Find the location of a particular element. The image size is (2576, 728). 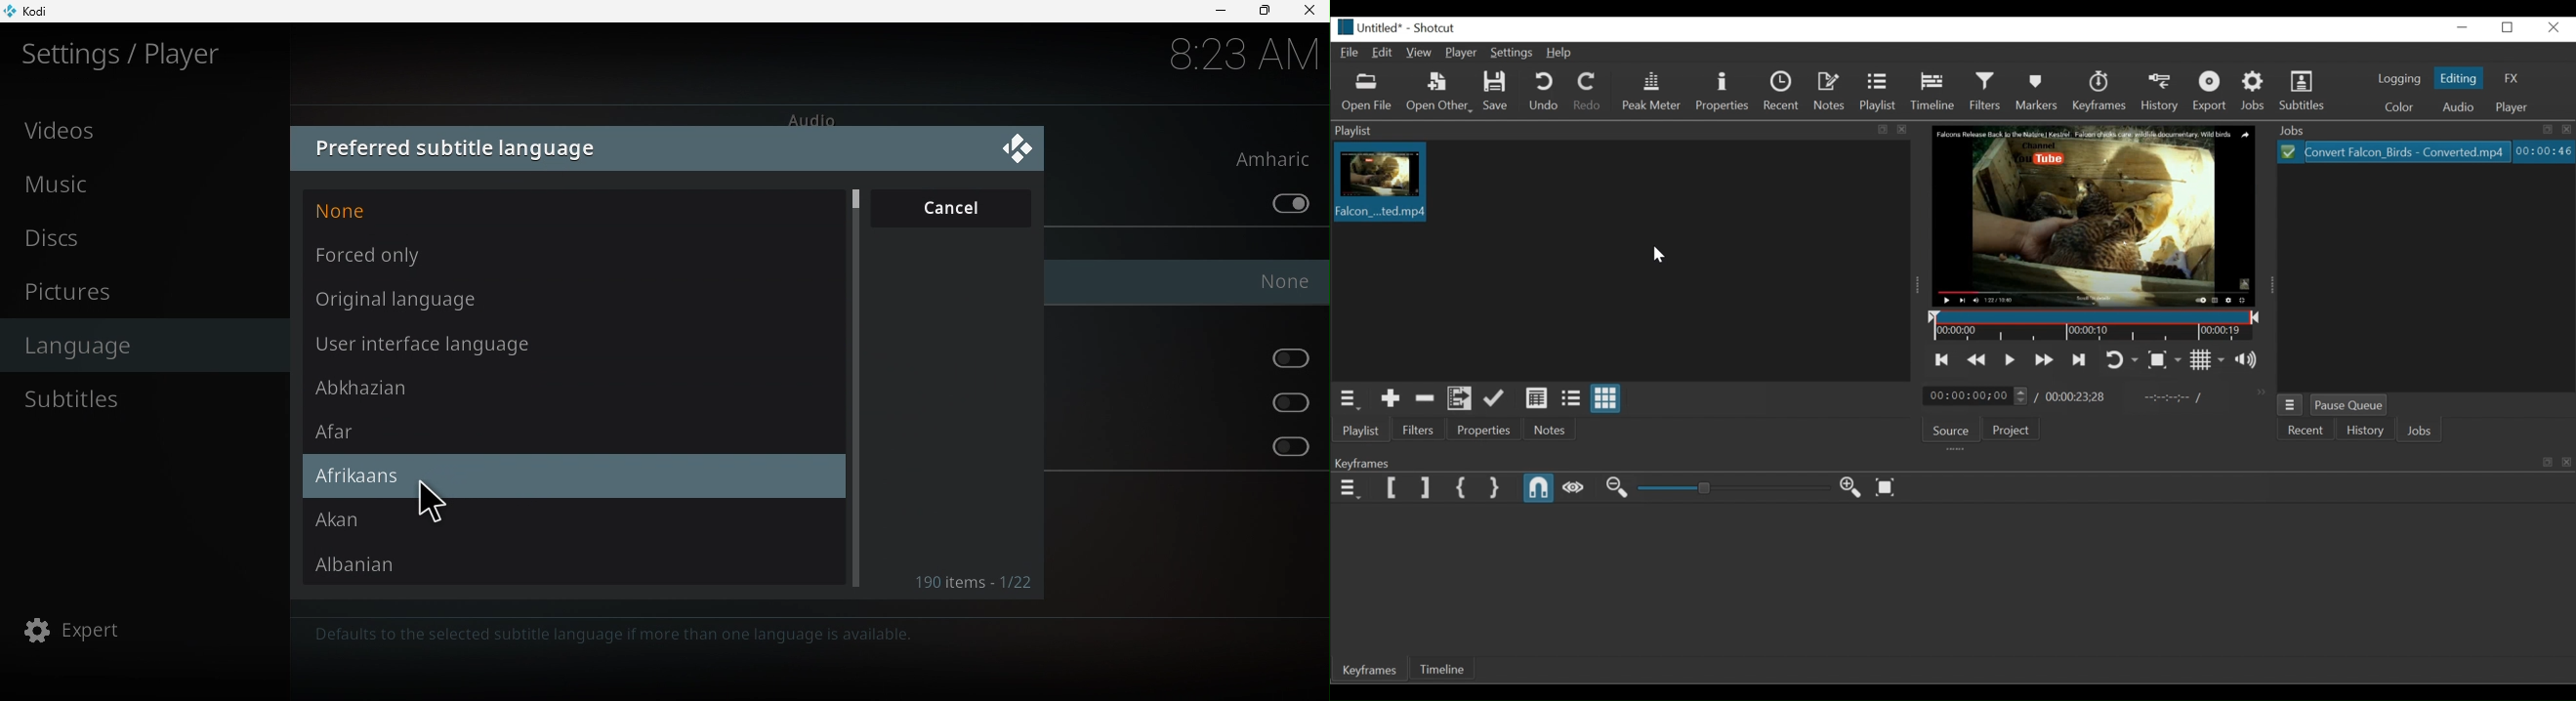

Forced only is located at coordinates (572, 257).